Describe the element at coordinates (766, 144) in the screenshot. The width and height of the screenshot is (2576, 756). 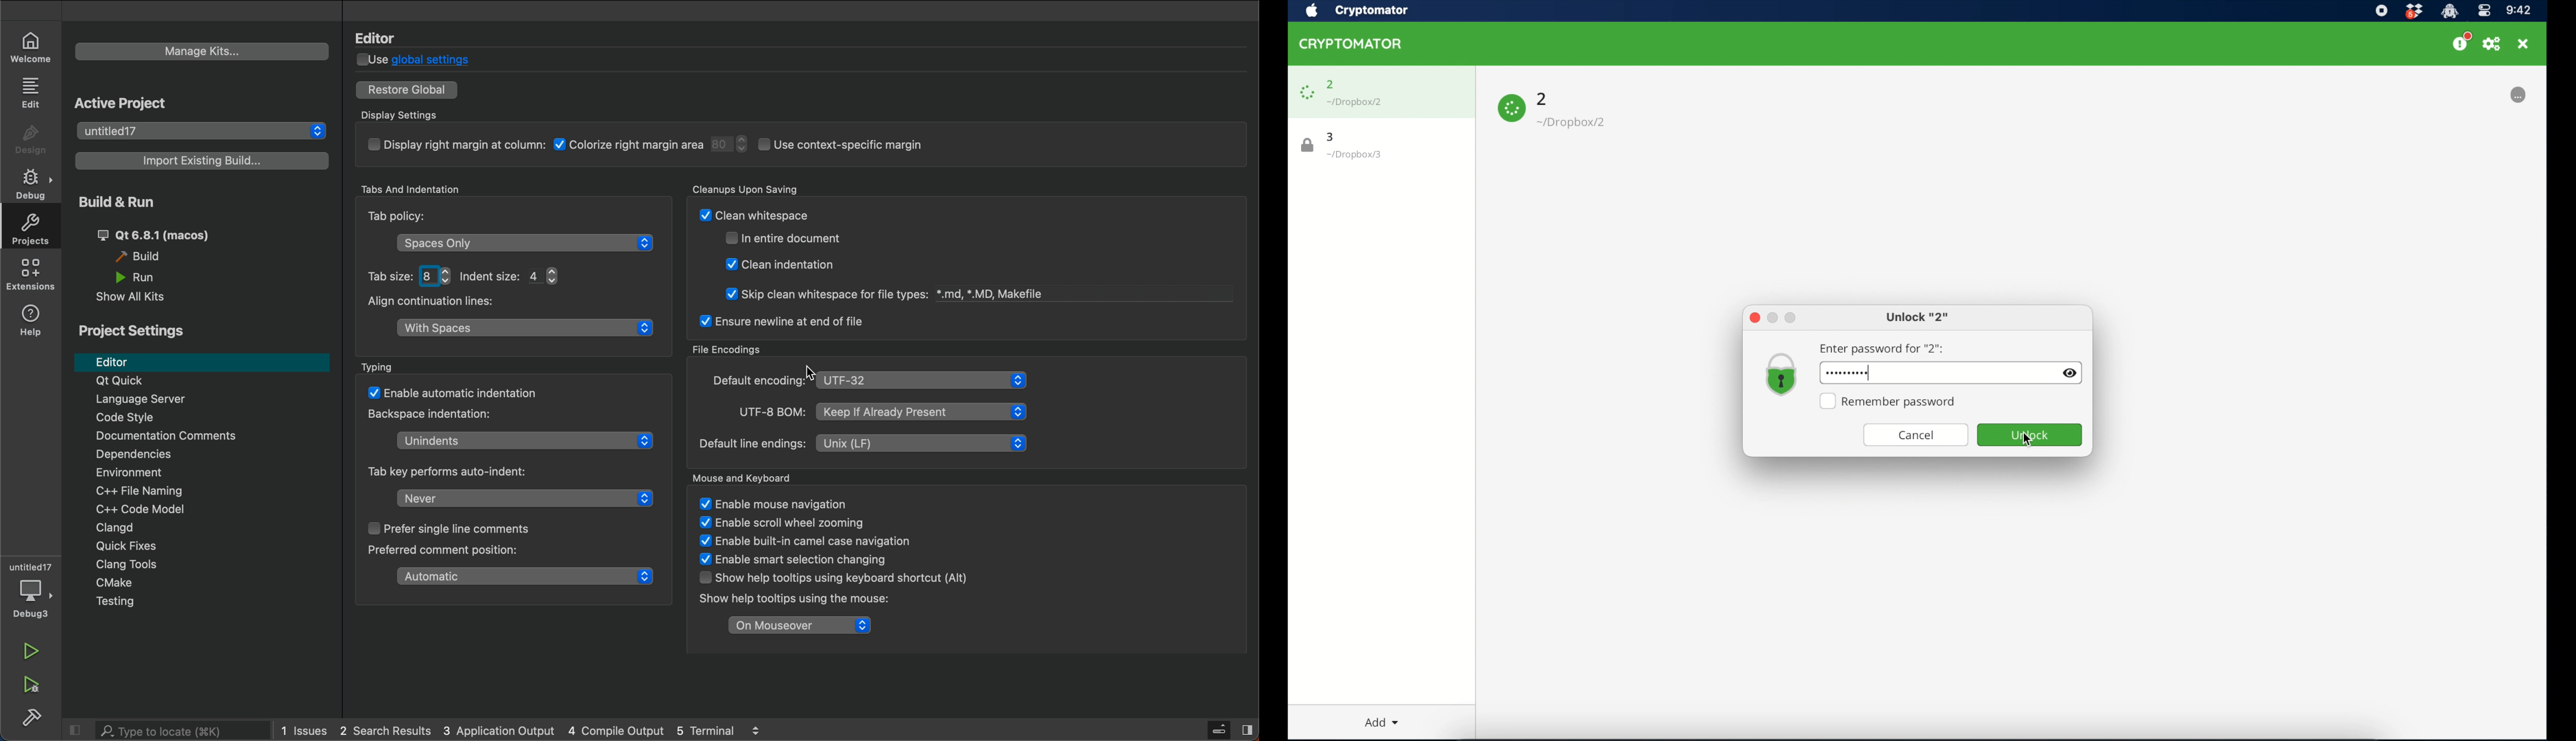
I see `display setings` at that location.